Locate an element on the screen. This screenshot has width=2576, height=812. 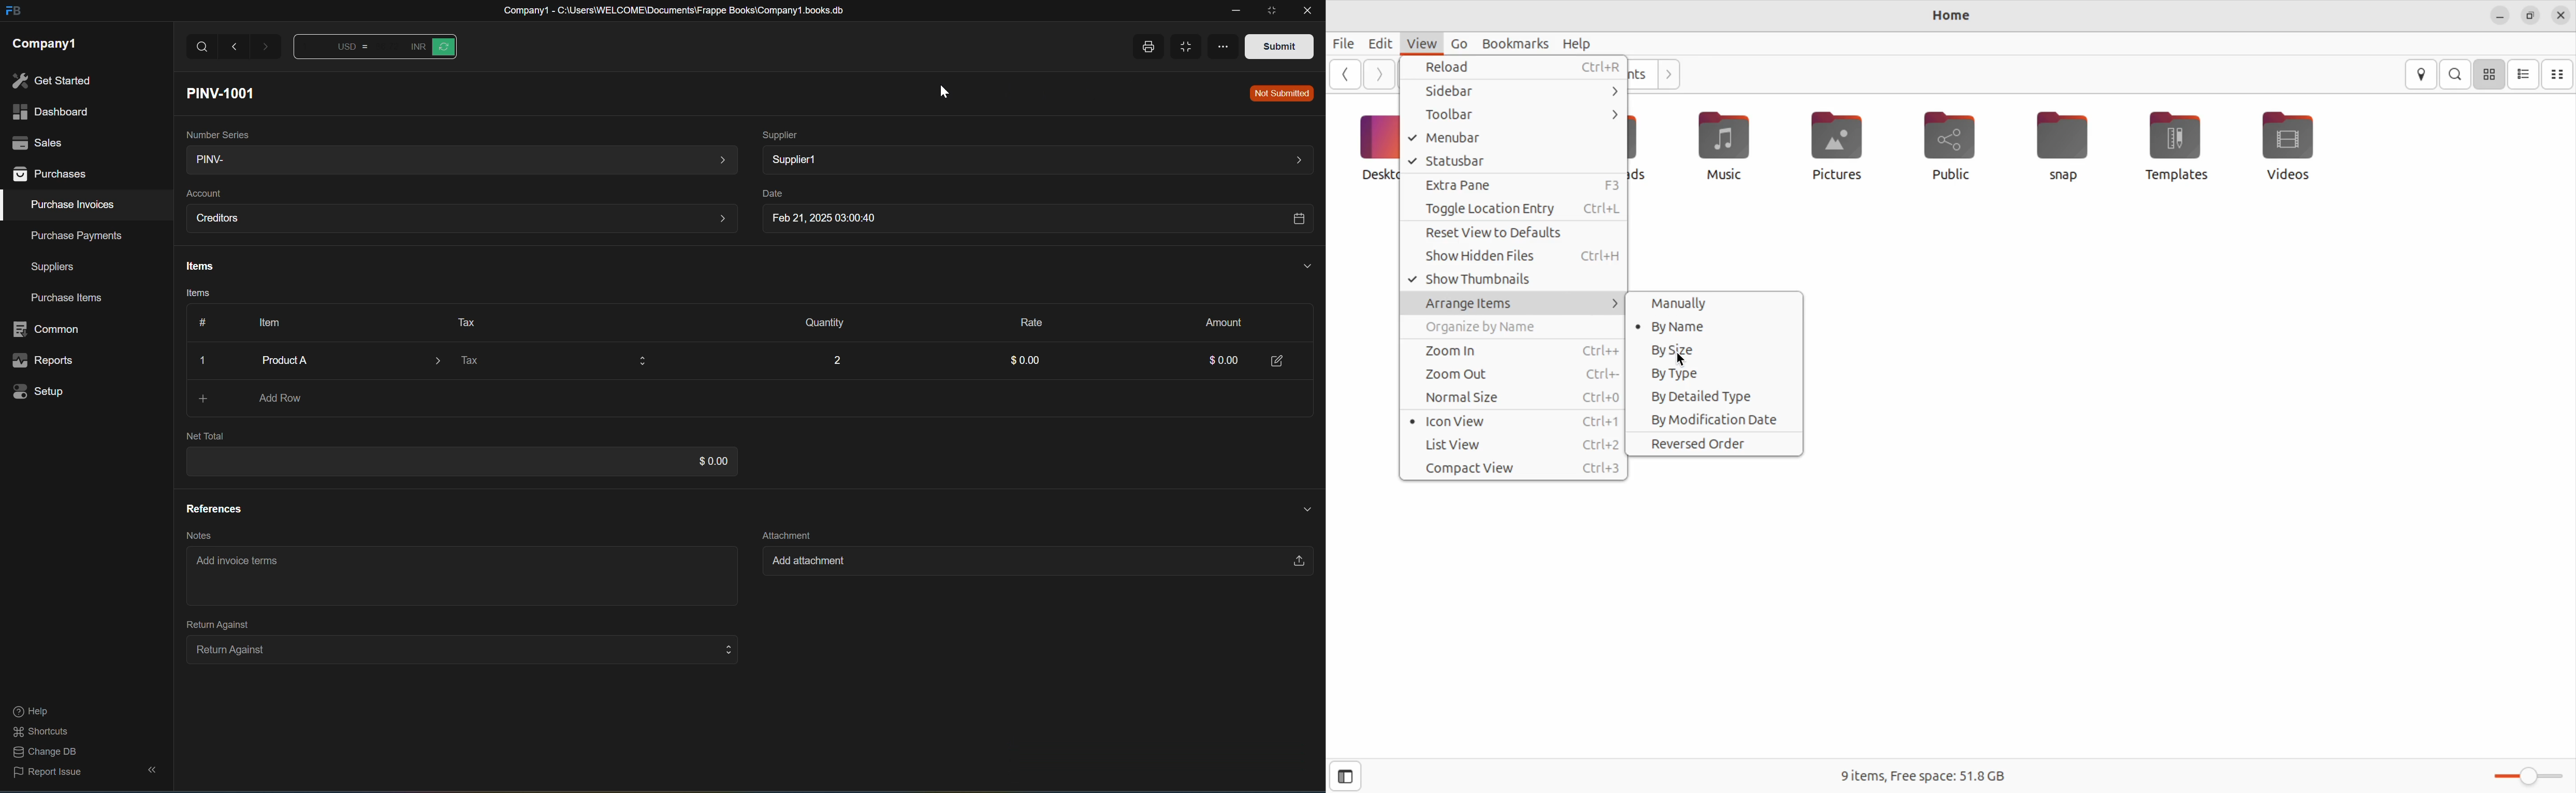
Hide is located at coordinates (1300, 507).